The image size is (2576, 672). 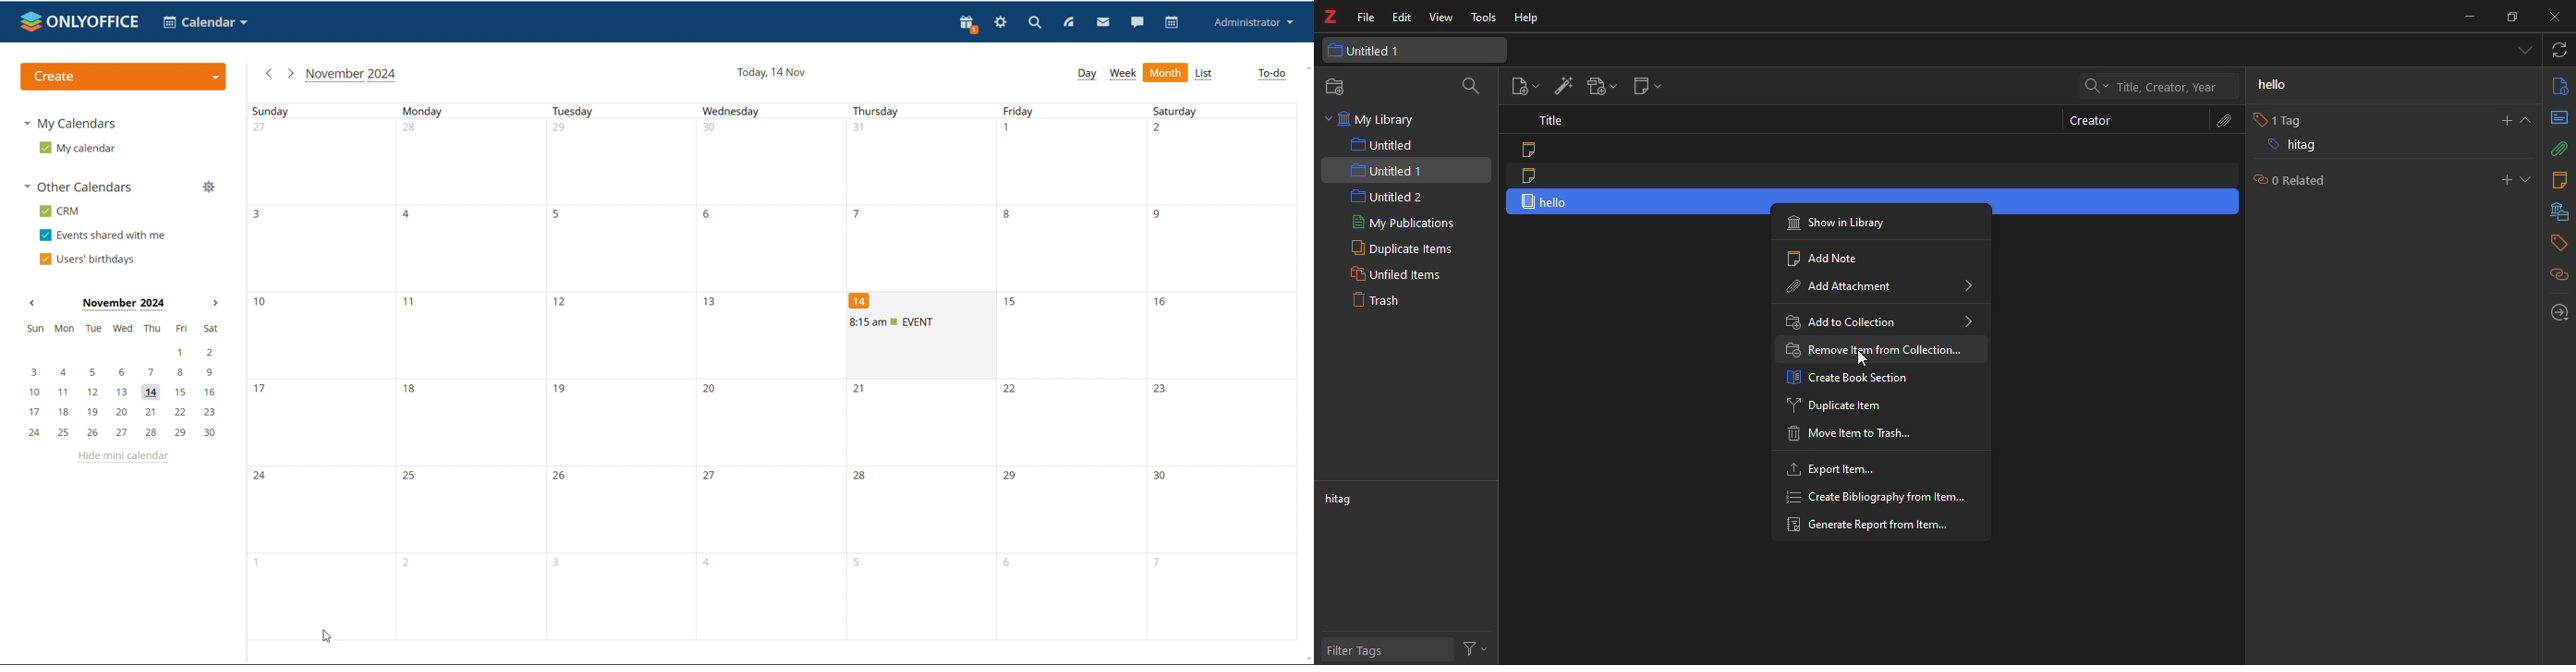 What do you see at coordinates (2560, 118) in the screenshot?
I see `abstract` at bounding box center [2560, 118].